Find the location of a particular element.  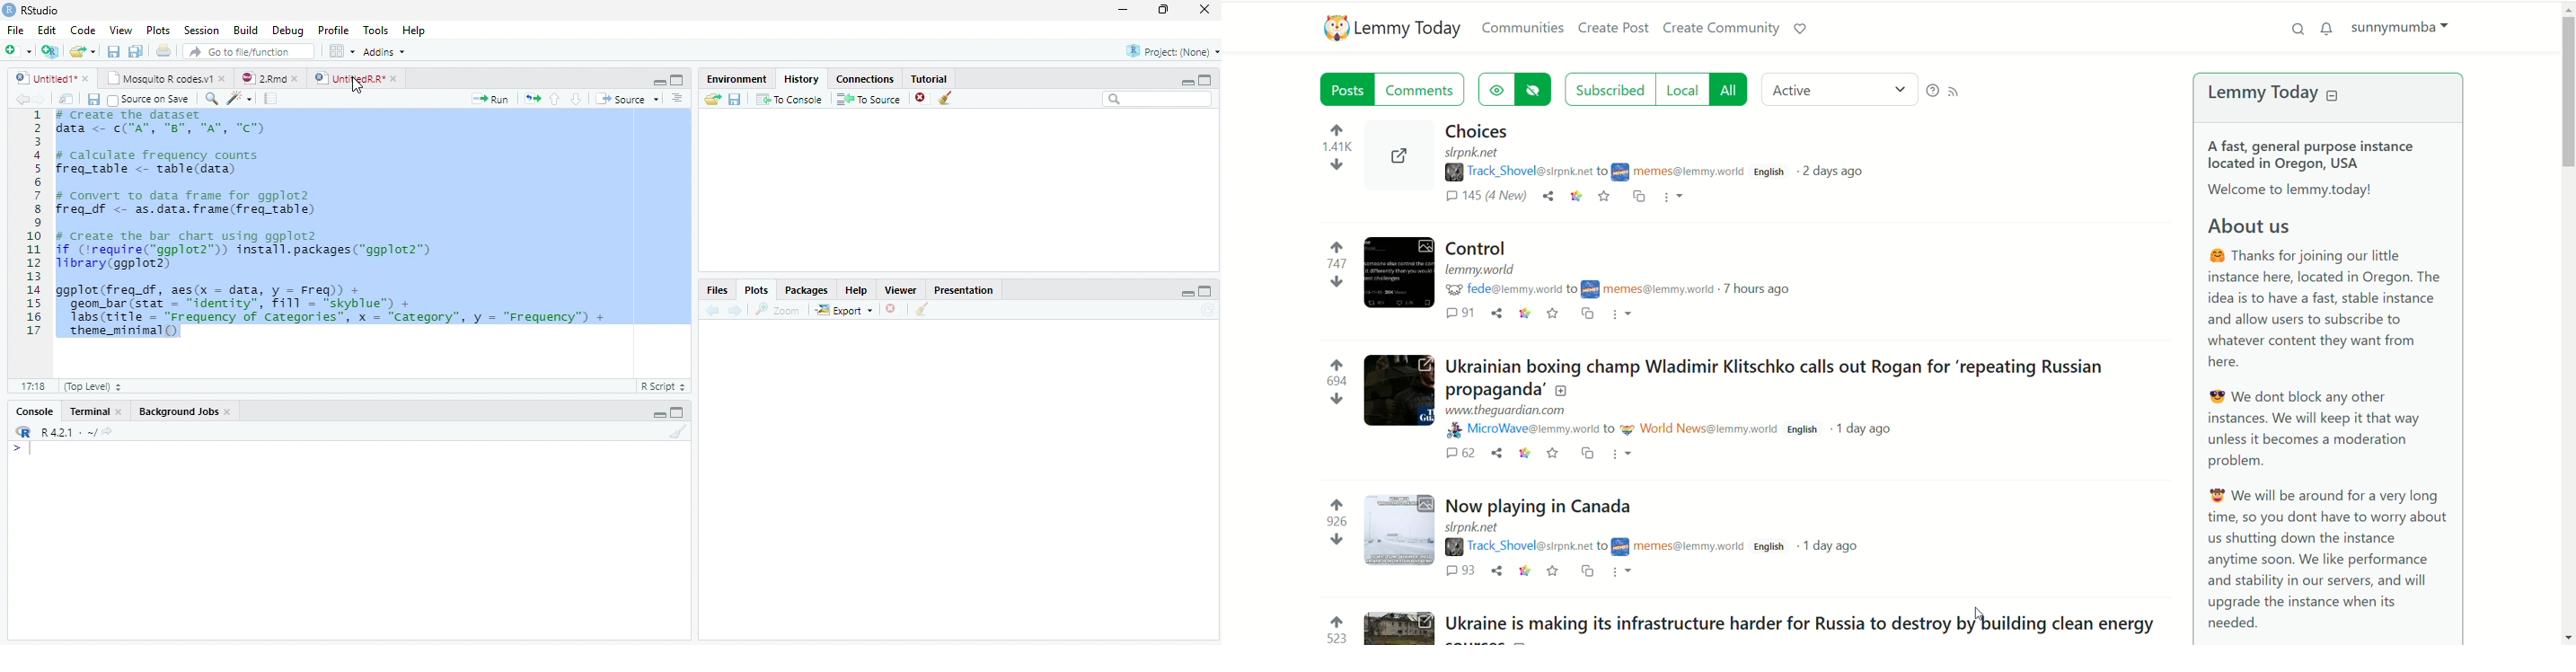

Viewer is located at coordinates (905, 291).